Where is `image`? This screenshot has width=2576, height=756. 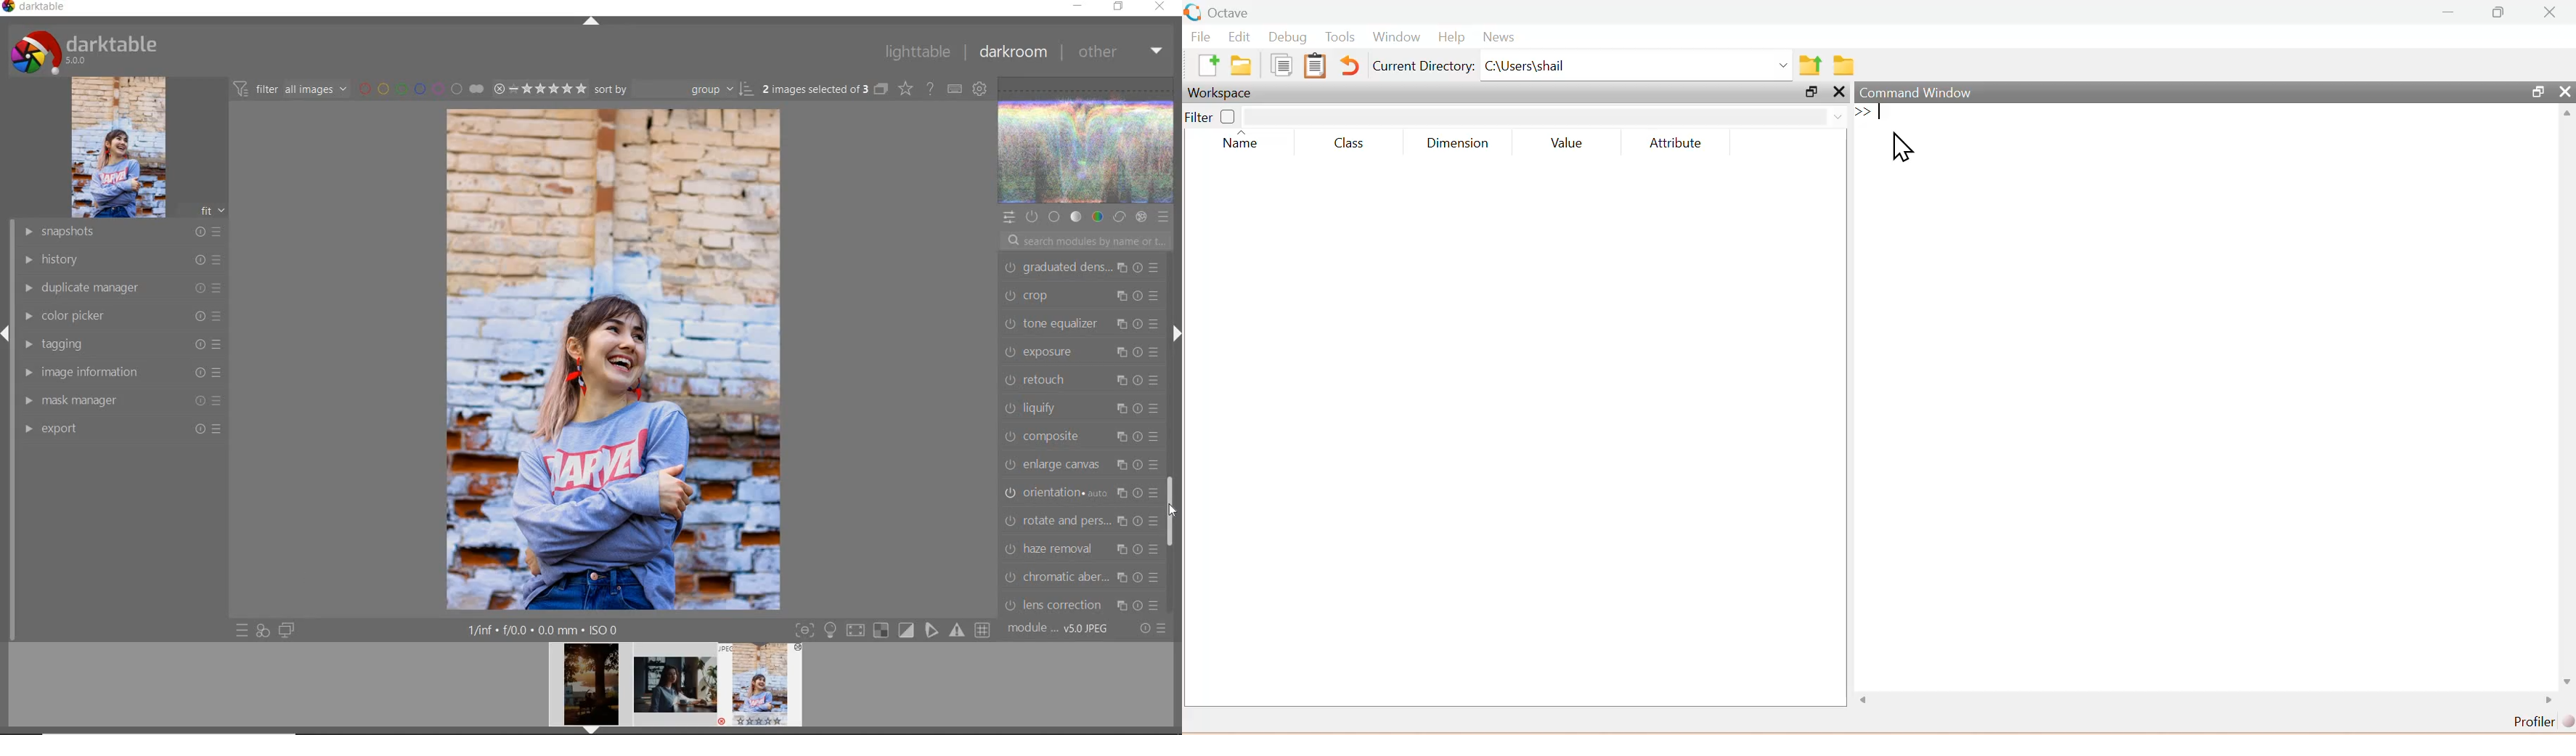 image is located at coordinates (118, 147).